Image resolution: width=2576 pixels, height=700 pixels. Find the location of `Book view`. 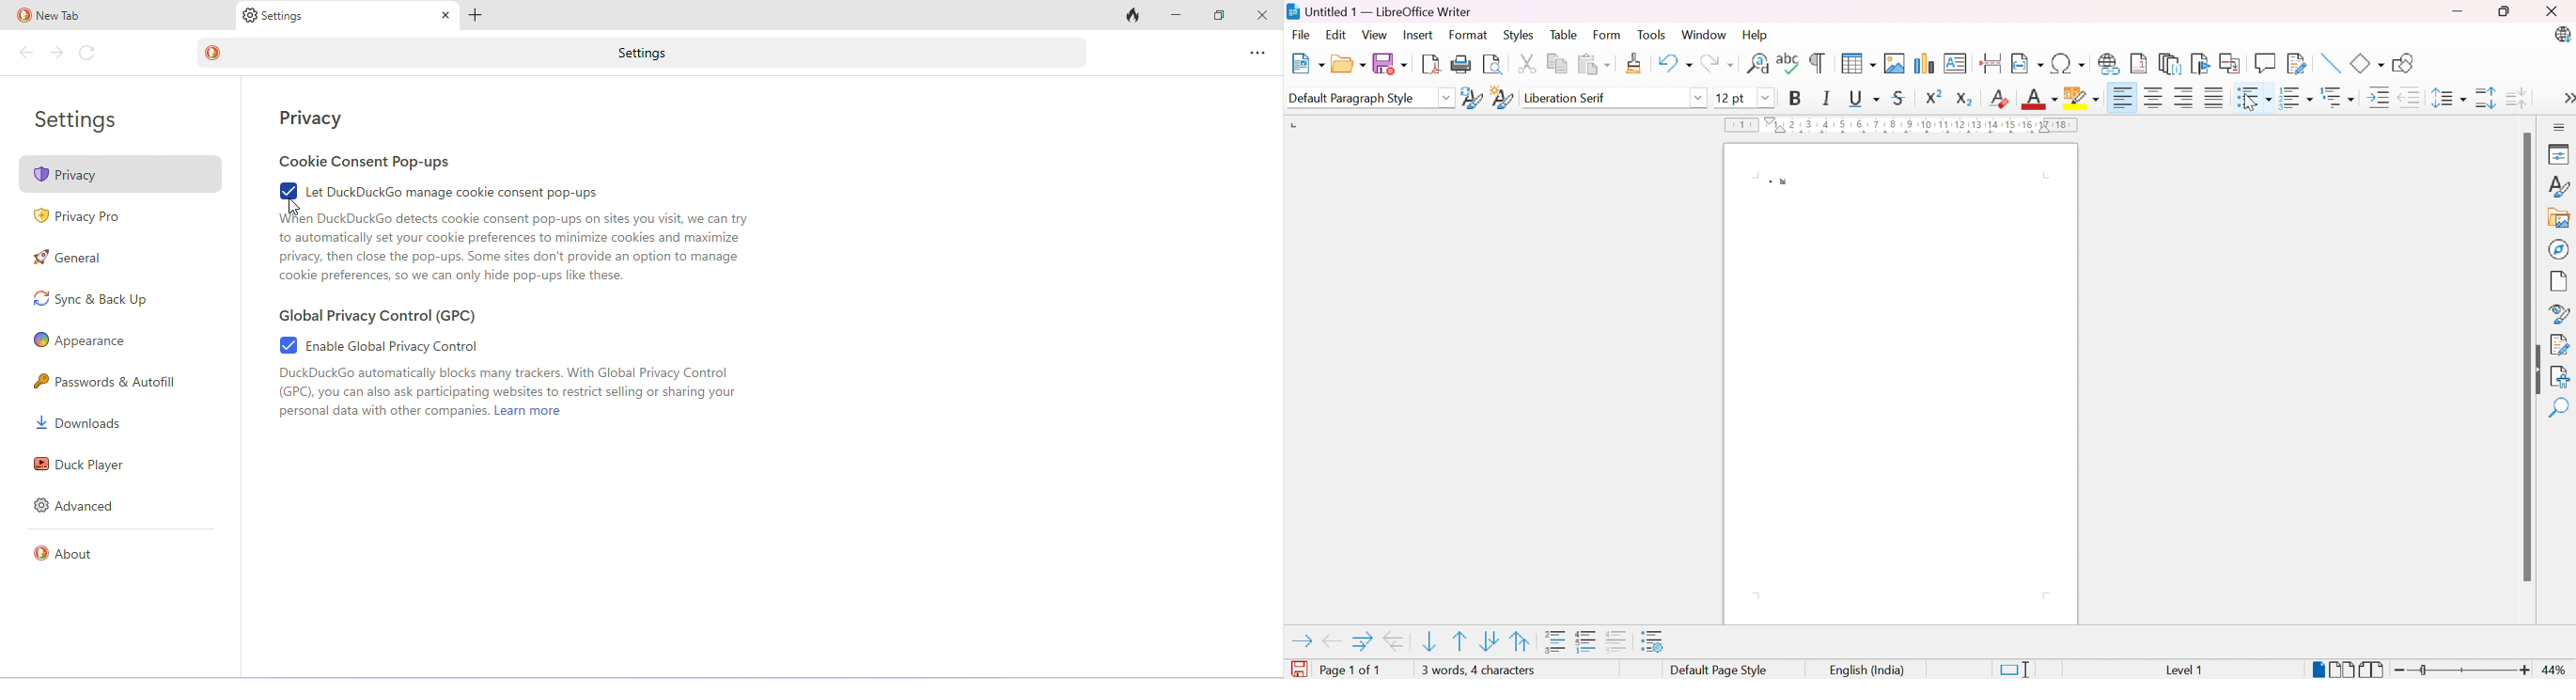

Book view is located at coordinates (2372, 670).